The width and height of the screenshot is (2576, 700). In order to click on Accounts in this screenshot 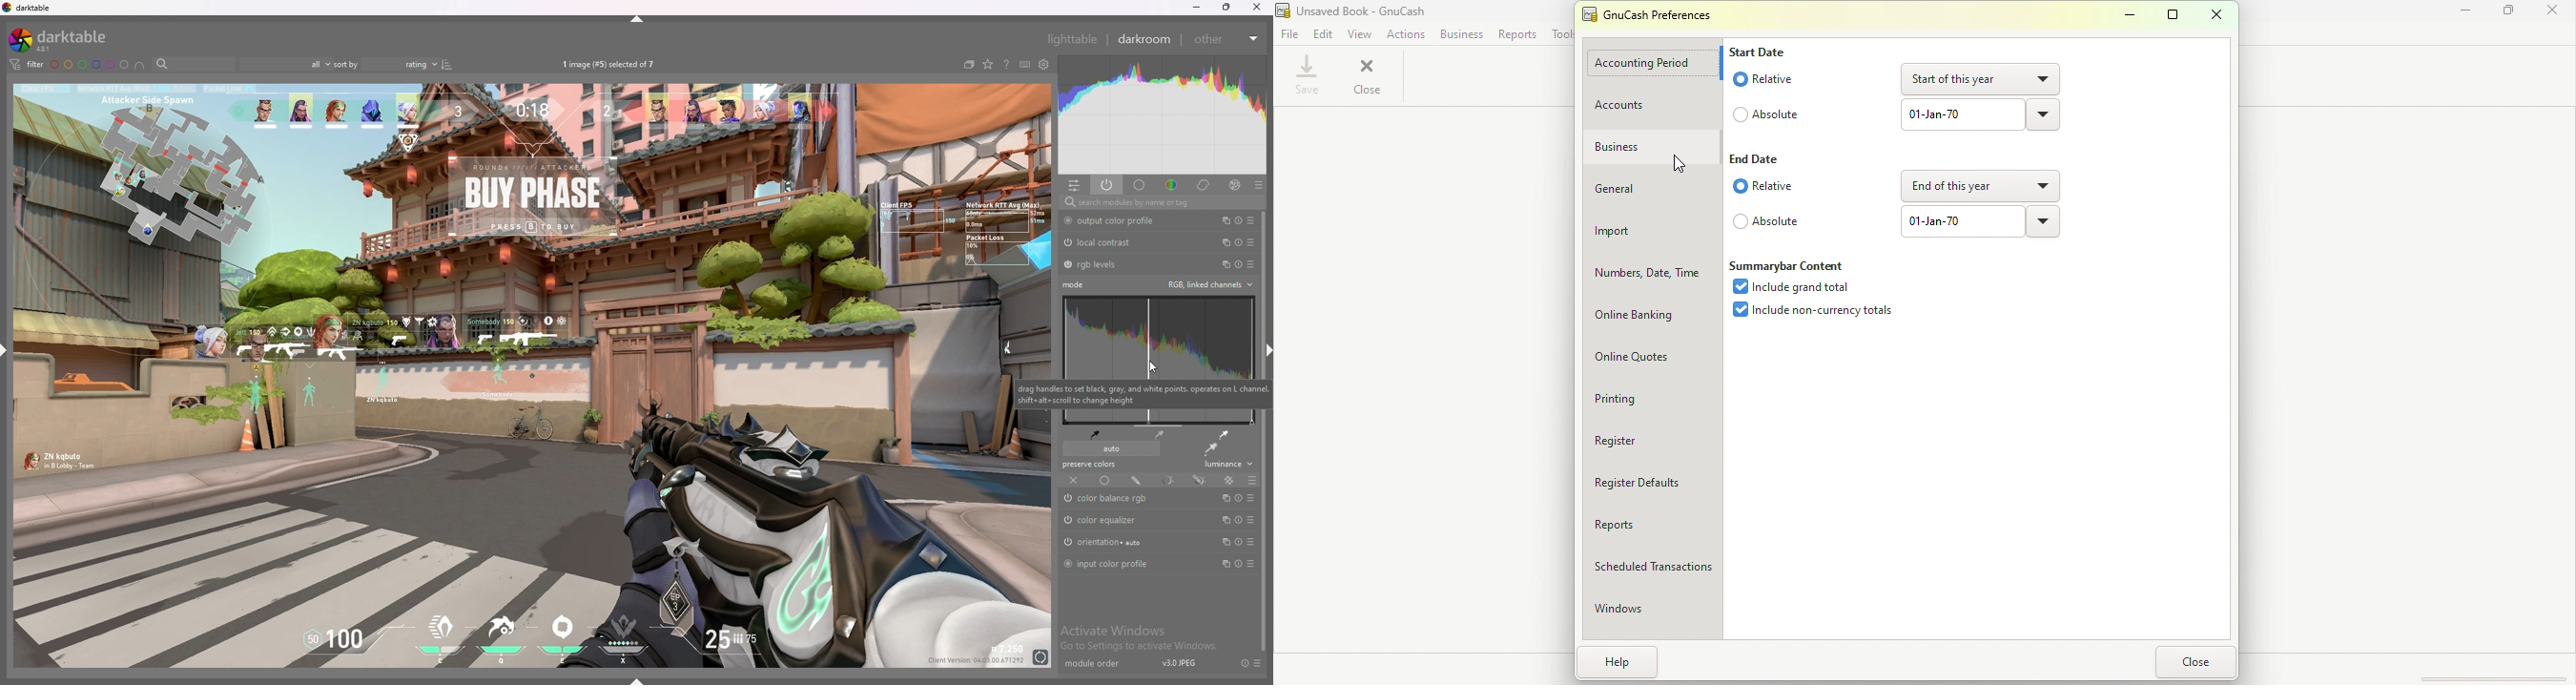, I will do `click(1653, 107)`.